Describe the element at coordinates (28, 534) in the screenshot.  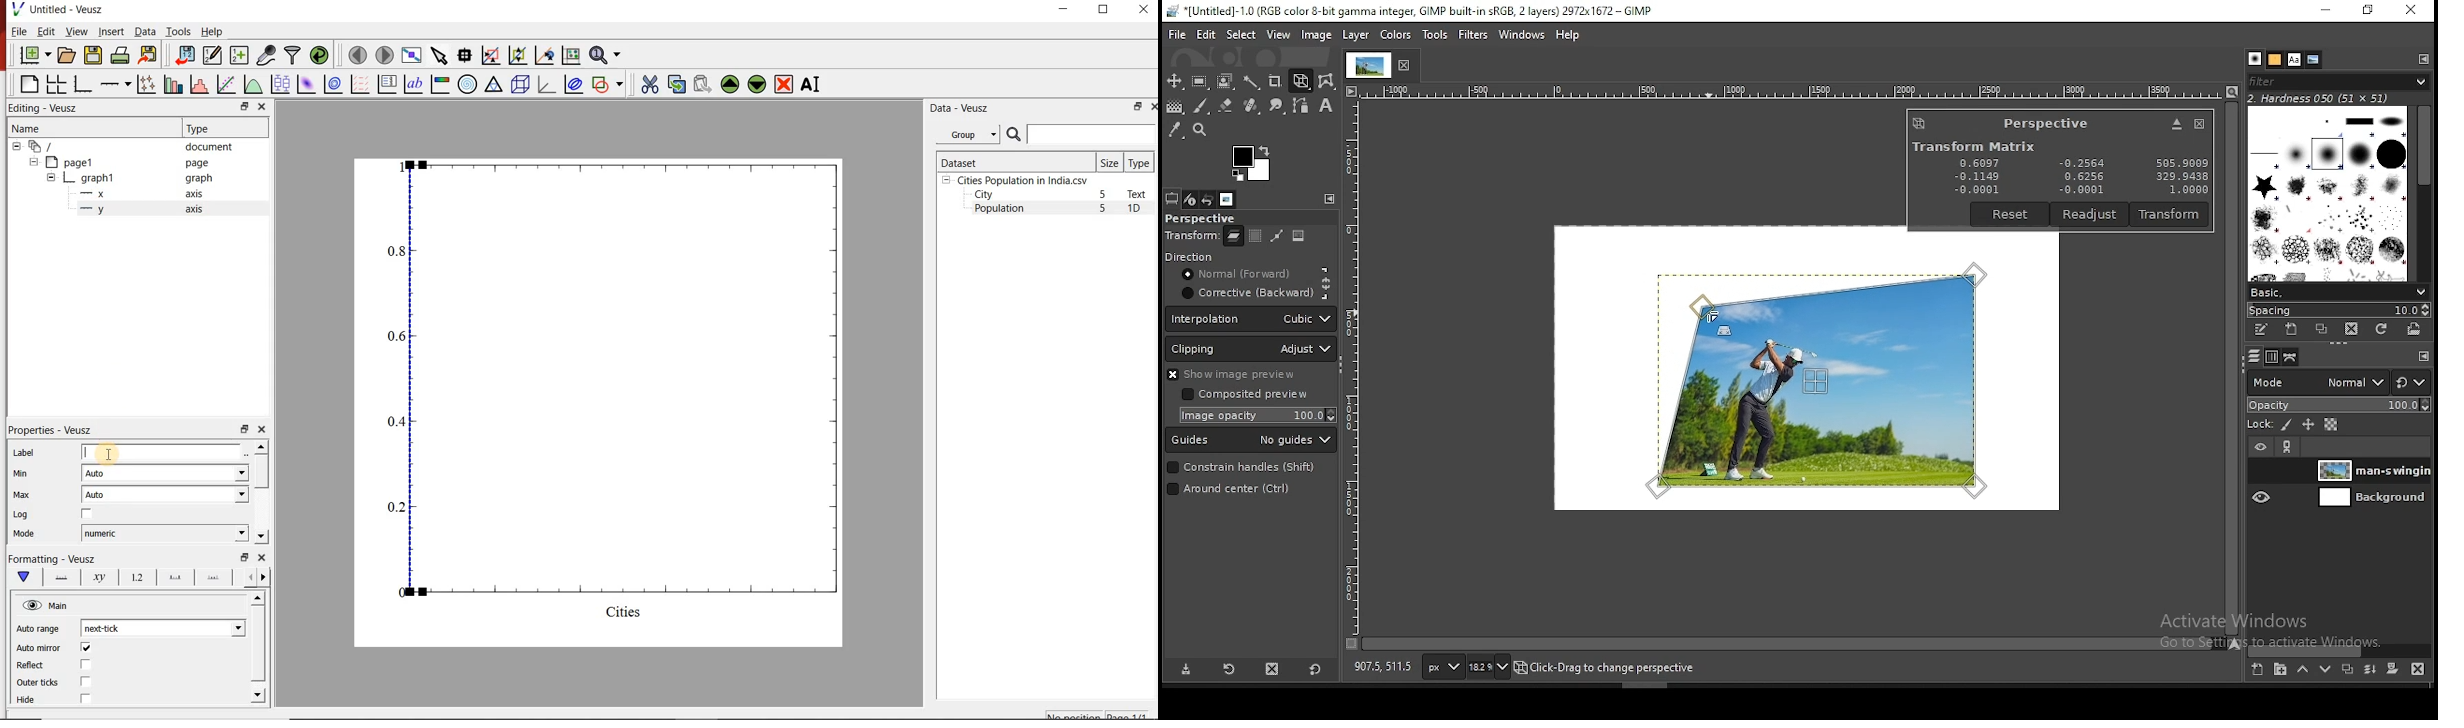
I see `Mode` at that location.